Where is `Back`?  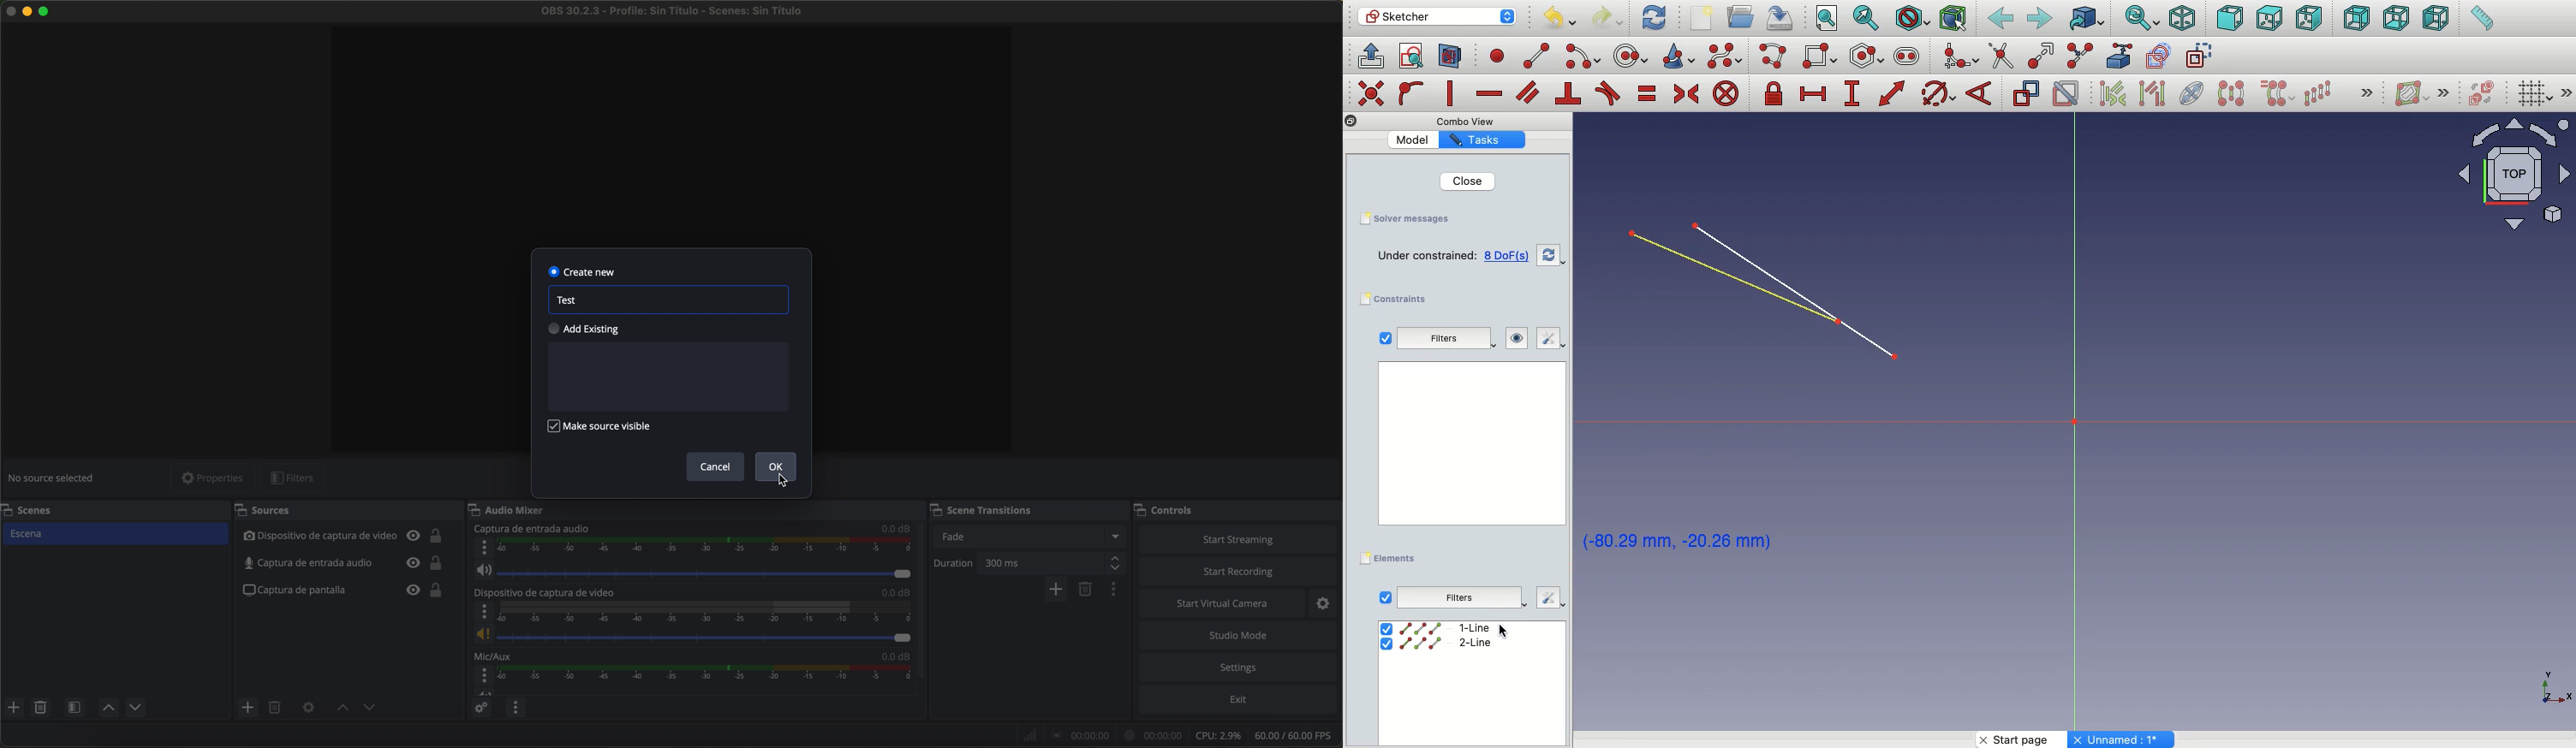
Back is located at coordinates (2000, 20).